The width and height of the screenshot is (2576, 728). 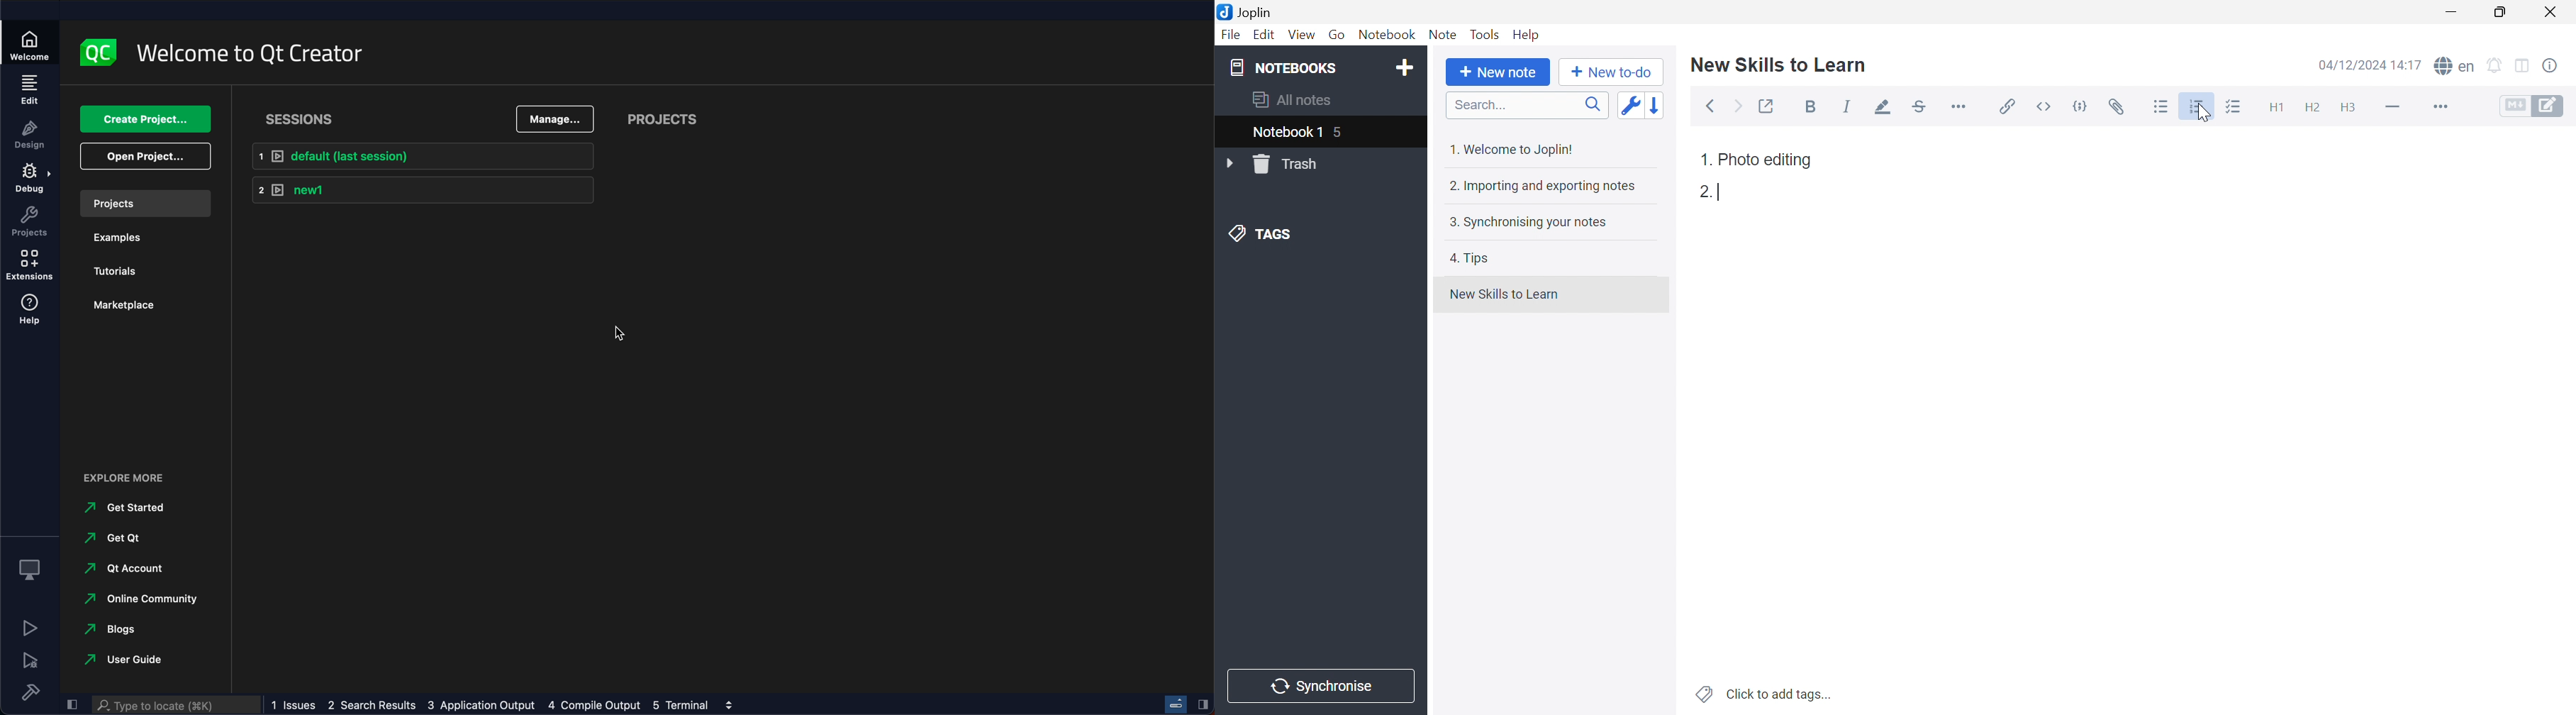 I want to click on 4. Tips, so click(x=1470, y=258).